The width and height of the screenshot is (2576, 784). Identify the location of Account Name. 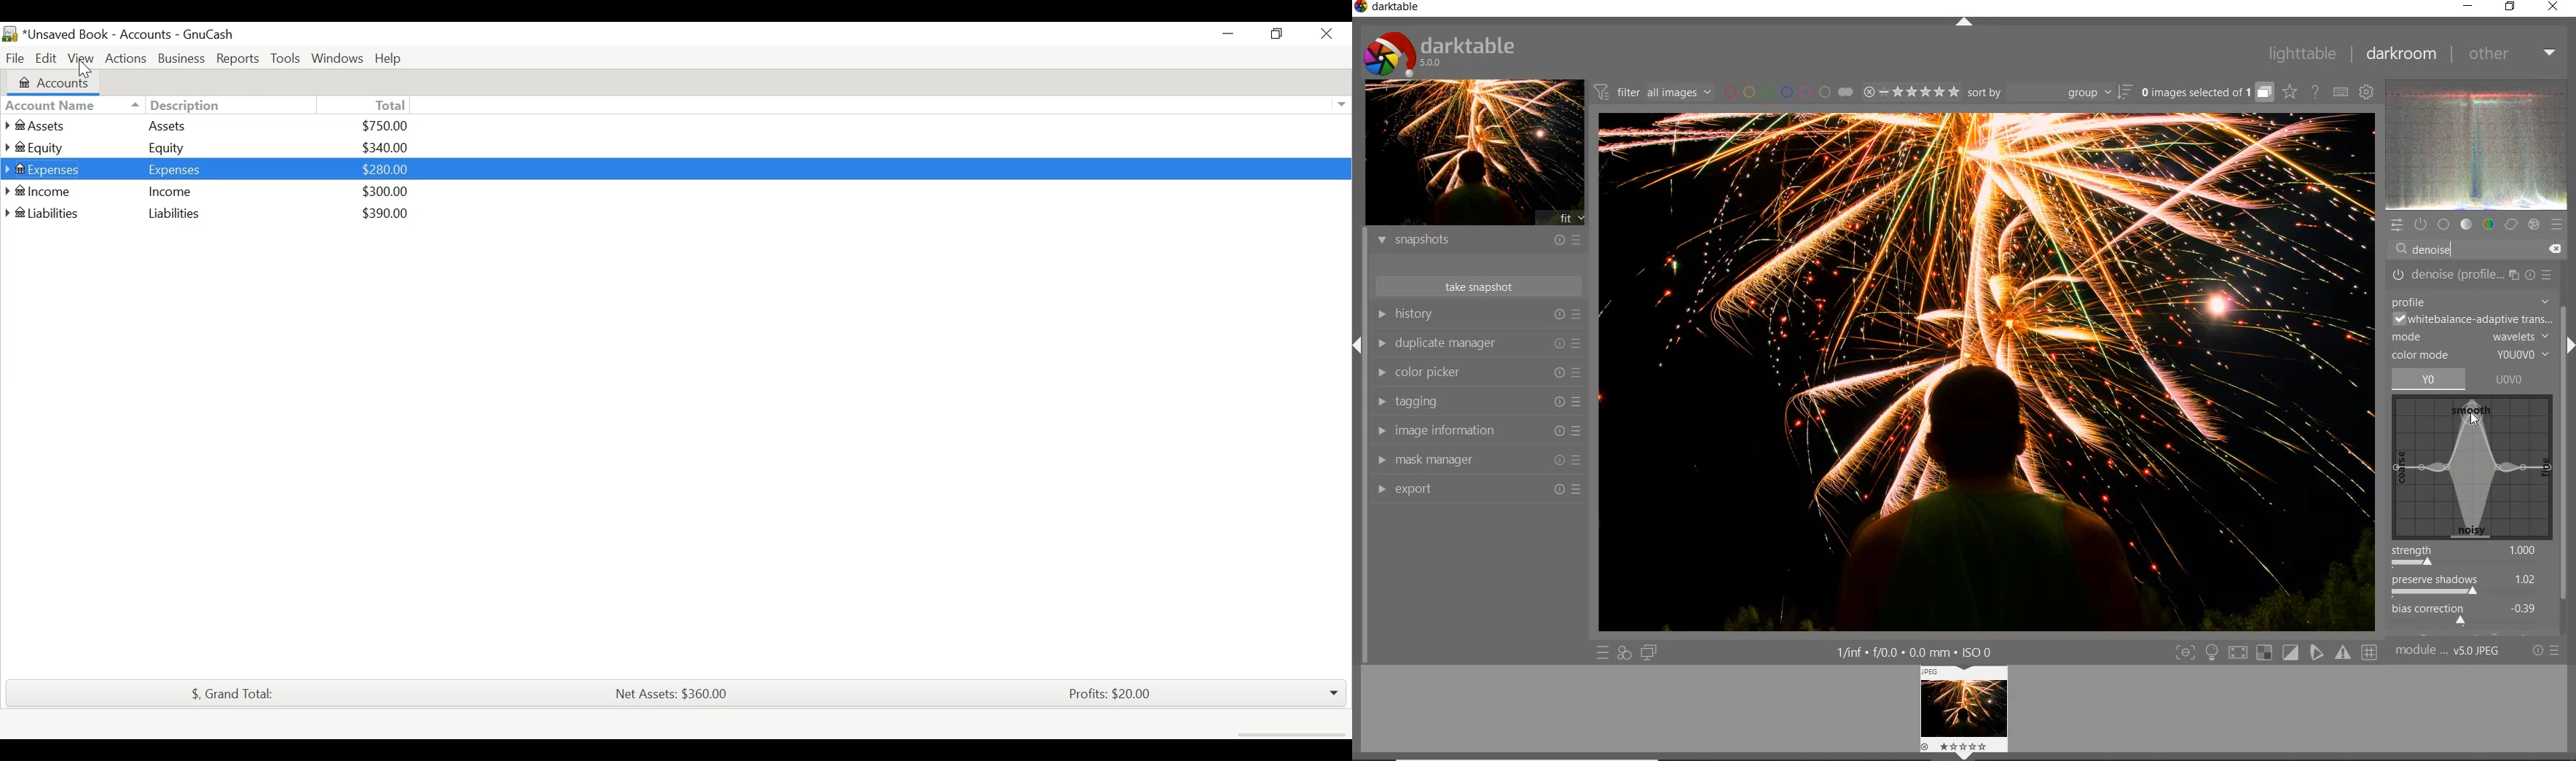
(51, 104).